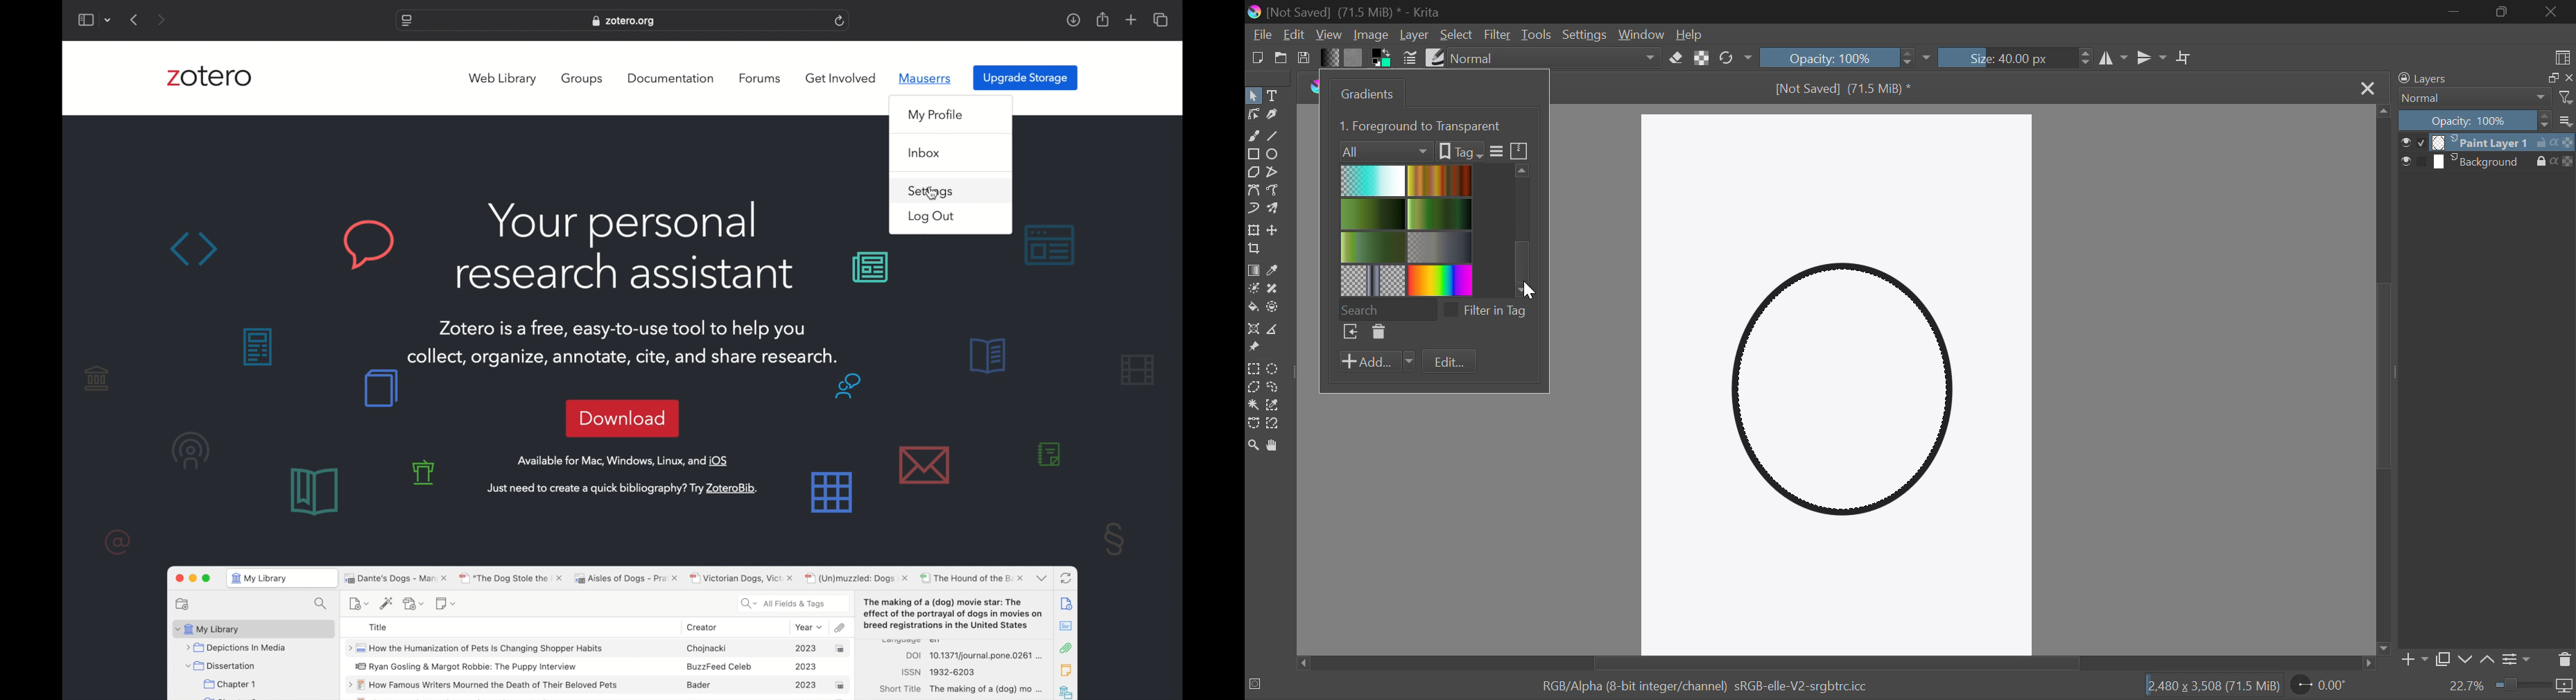 This screenshot has width=2576, height=700. I want to click on New, so click(1256, 58).